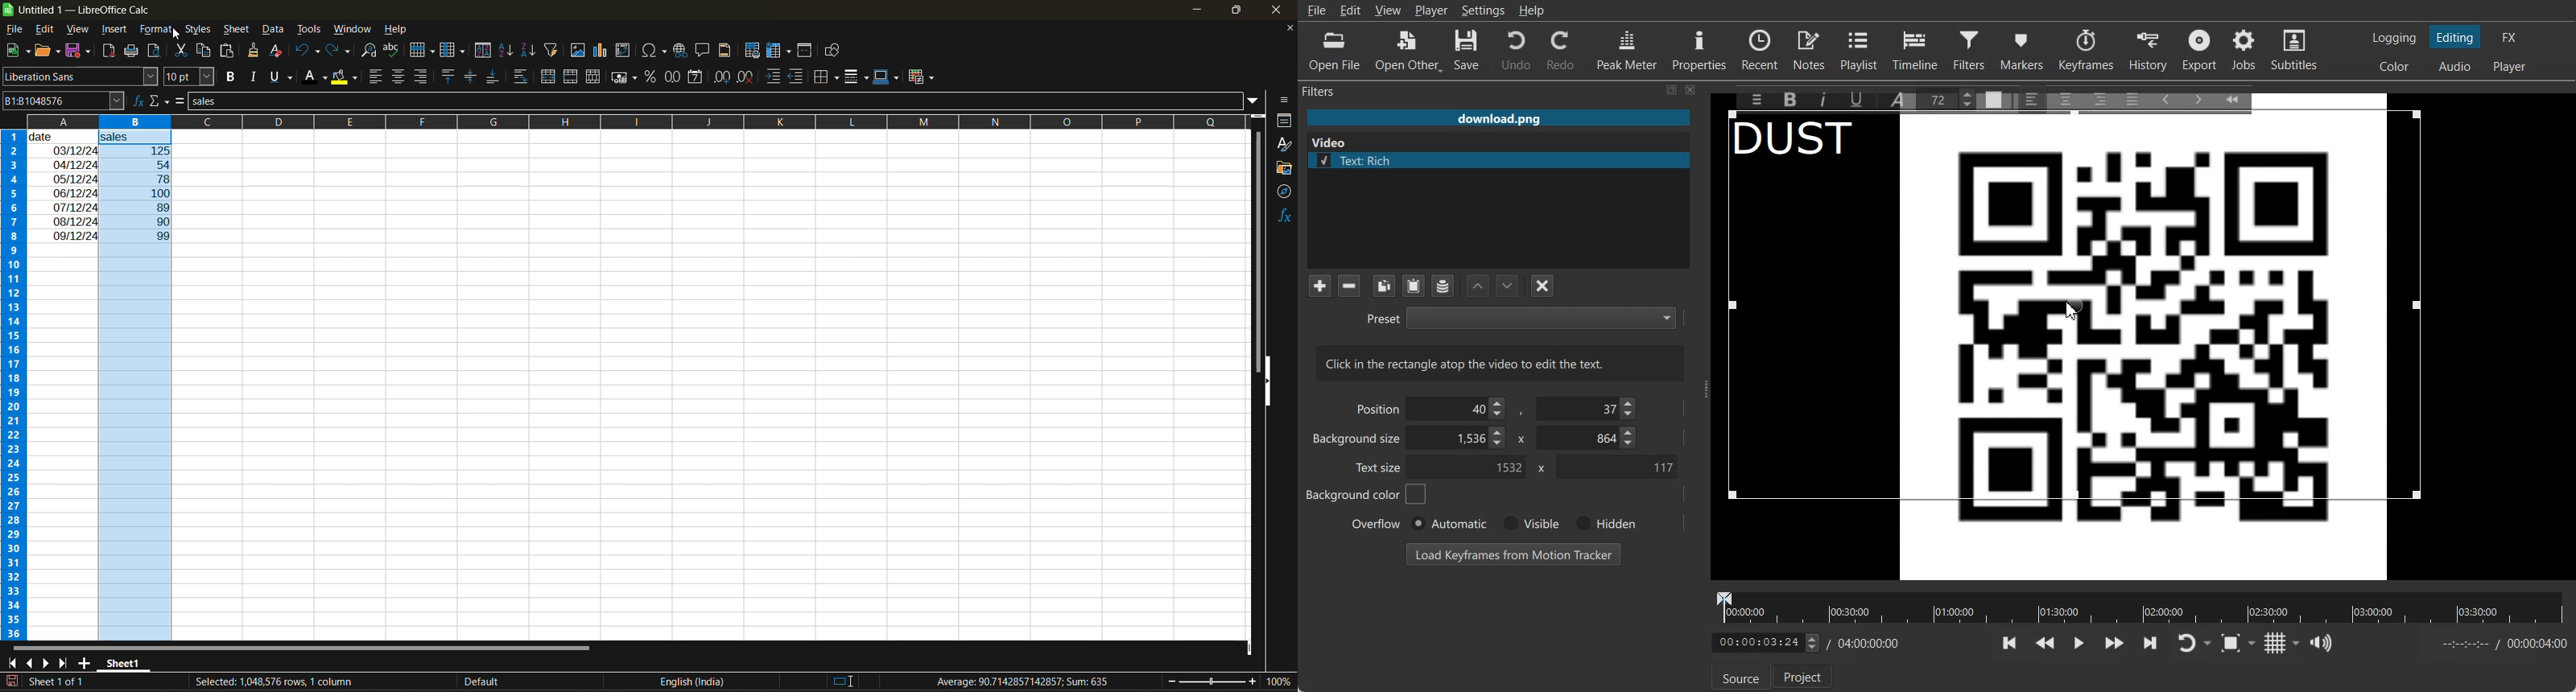 This screenshot has width=2576, height=700. What do you see at coordinates (1472, 468) in the screenshot?
I see `Text size X- Co-ordinate` at bounding box center [1472, 468].